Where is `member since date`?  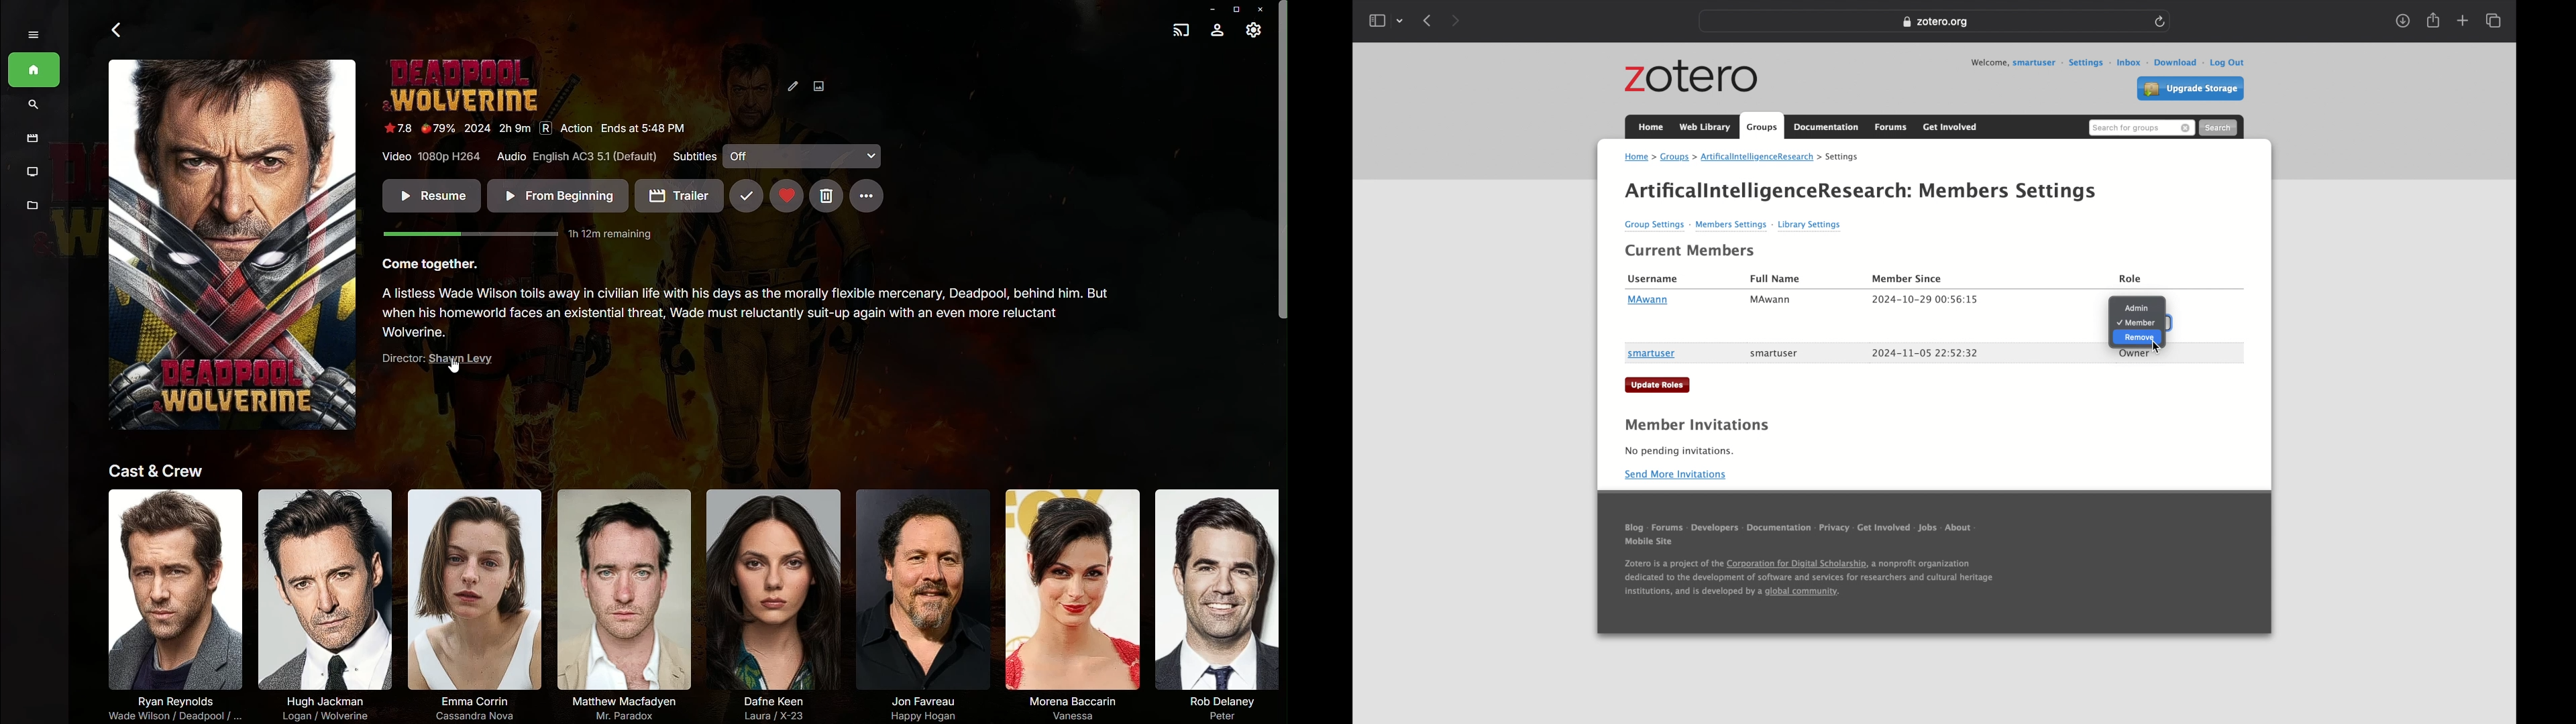
member since date is located at coordinates (1925, 300).